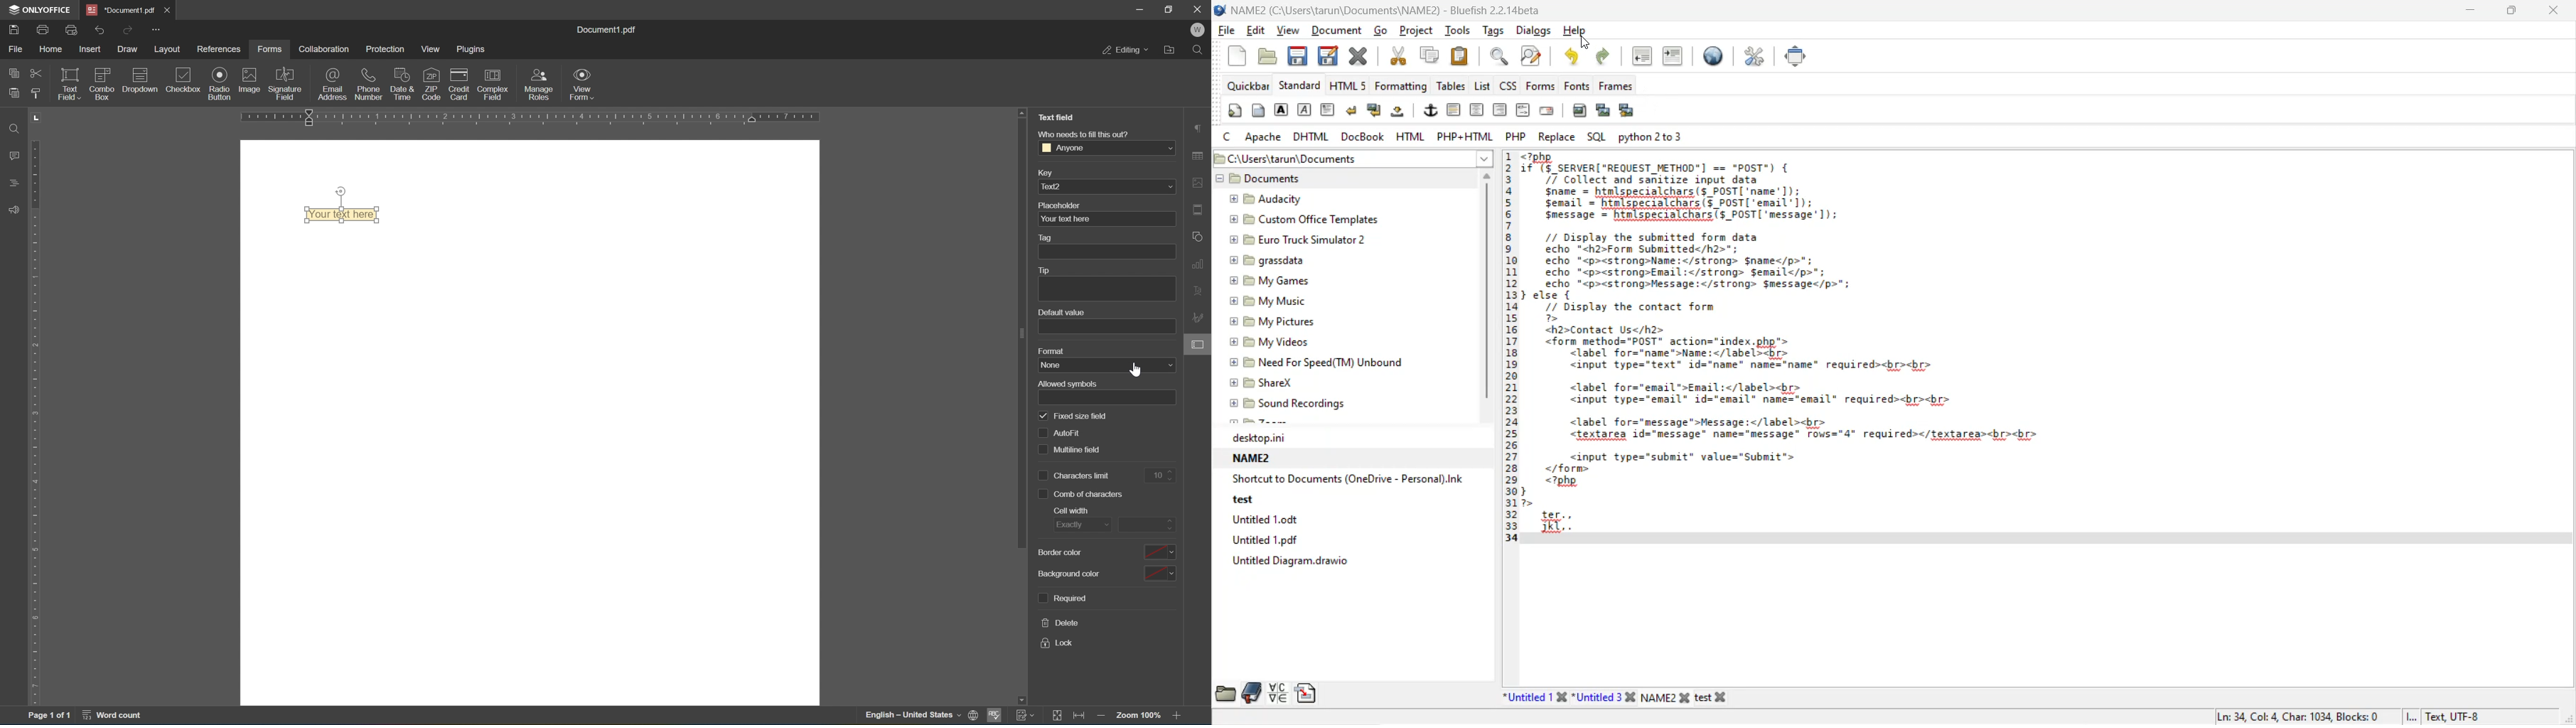 This screenshot has width=2576, height=728. Describe the element at coordinates (996, 715) in the screenshot. I see `spell checking` at that location.